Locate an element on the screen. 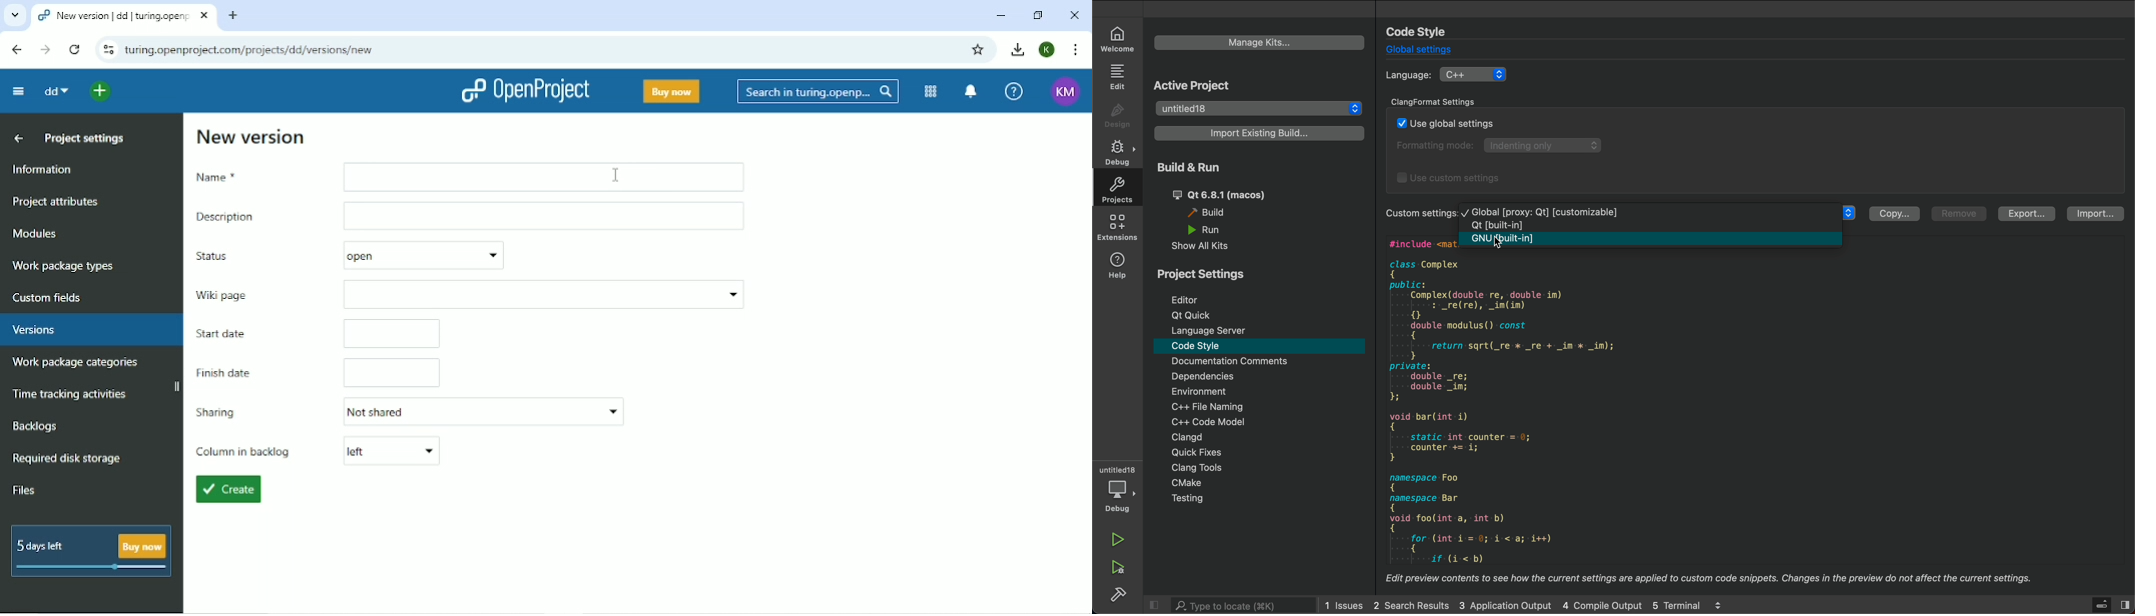 This screenshot has width=2156, height=616. run is located at coordinates (1210, 230).